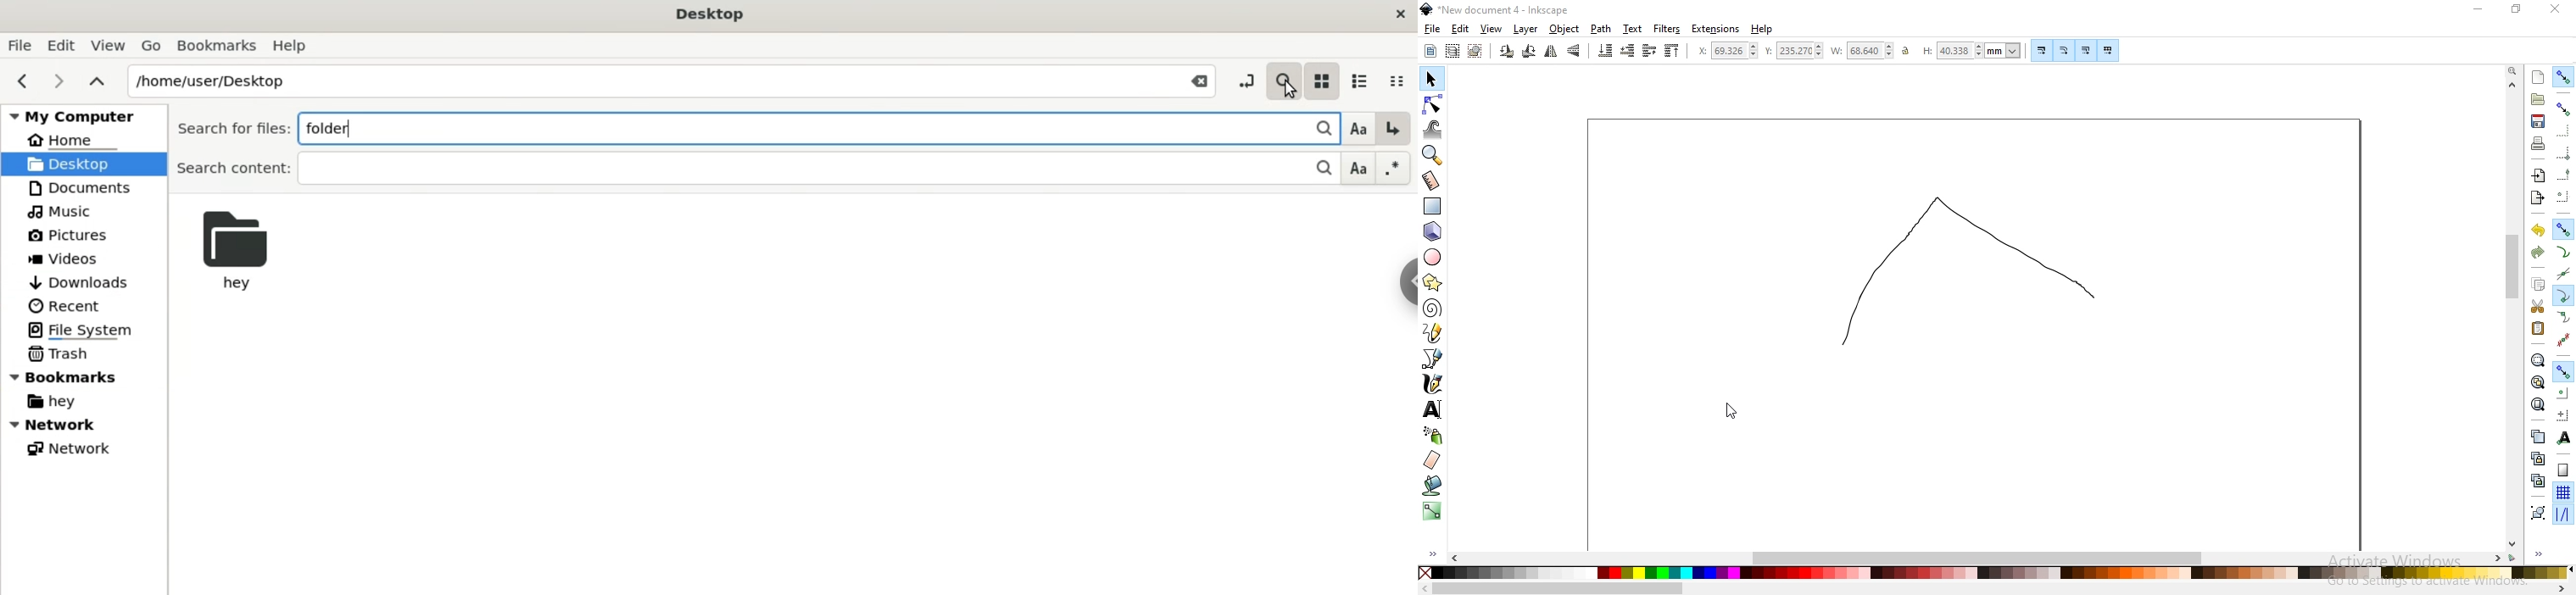  Describe the element at coordinates (58, 353) in the screenshot. I see `Trash` at that location.